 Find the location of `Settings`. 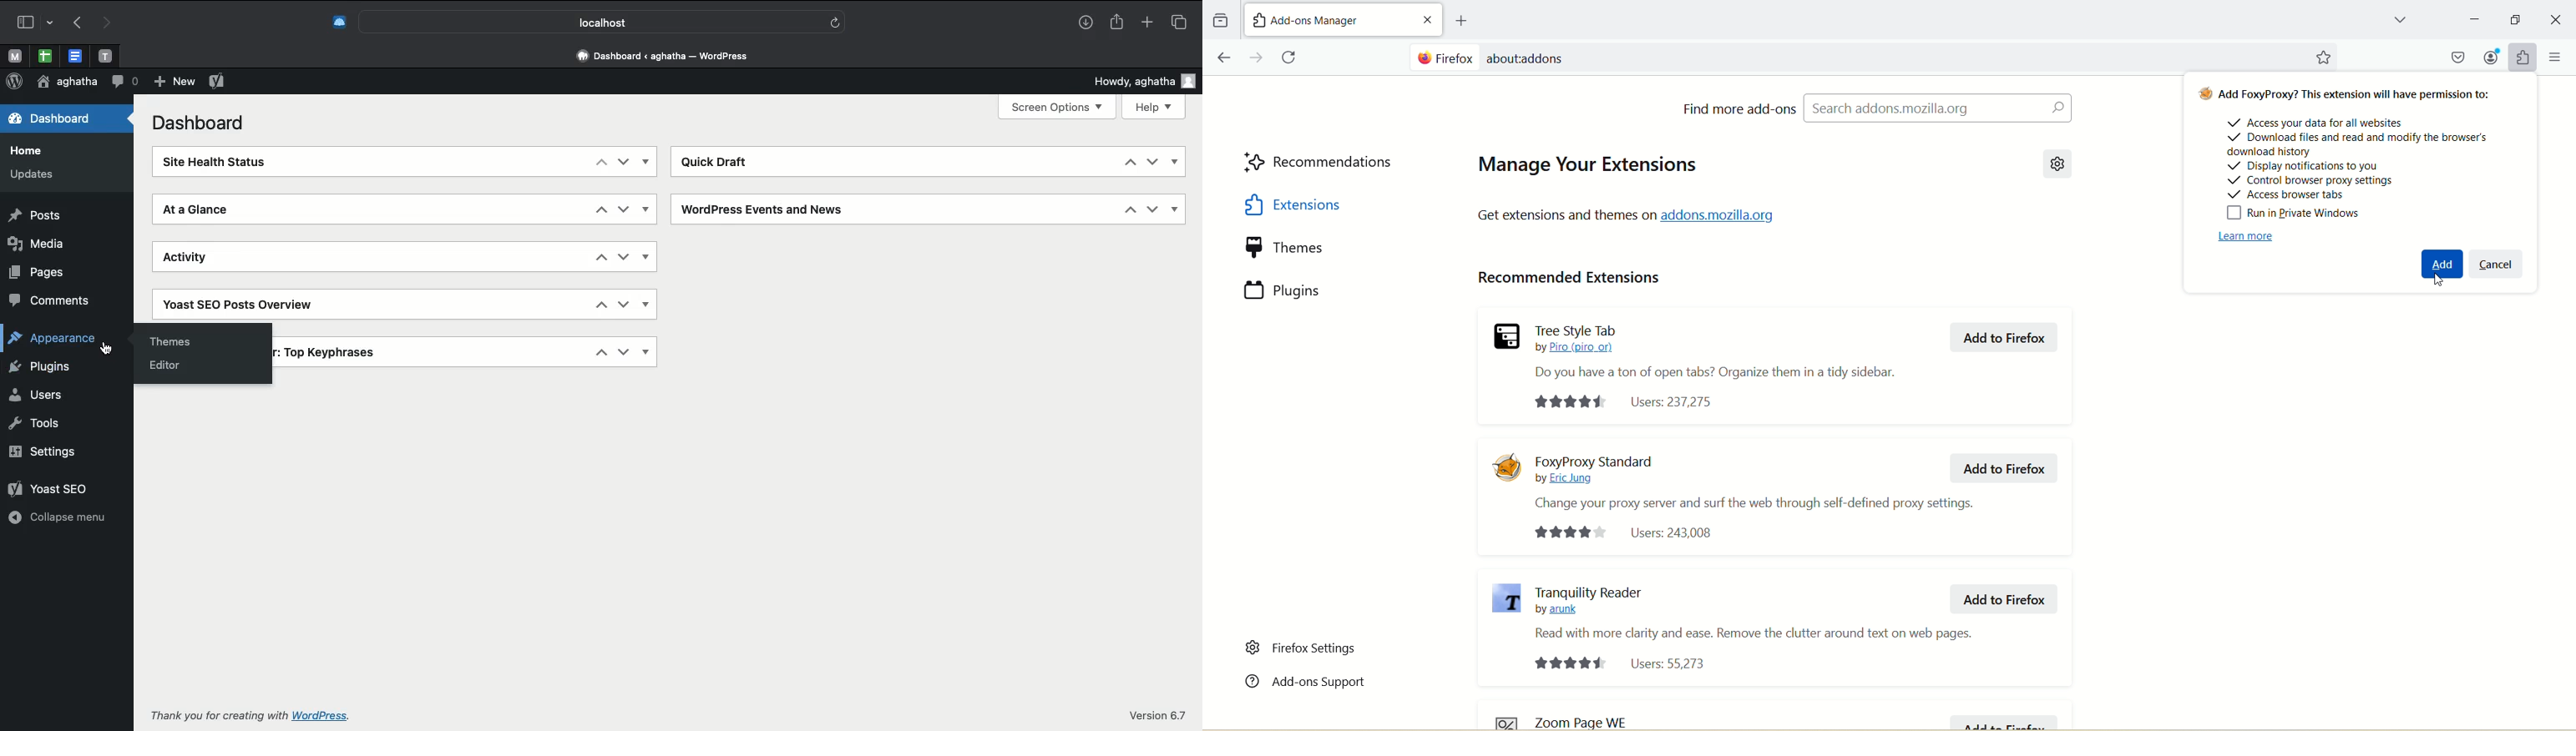

Settings is located at coordinates (2060, 163).